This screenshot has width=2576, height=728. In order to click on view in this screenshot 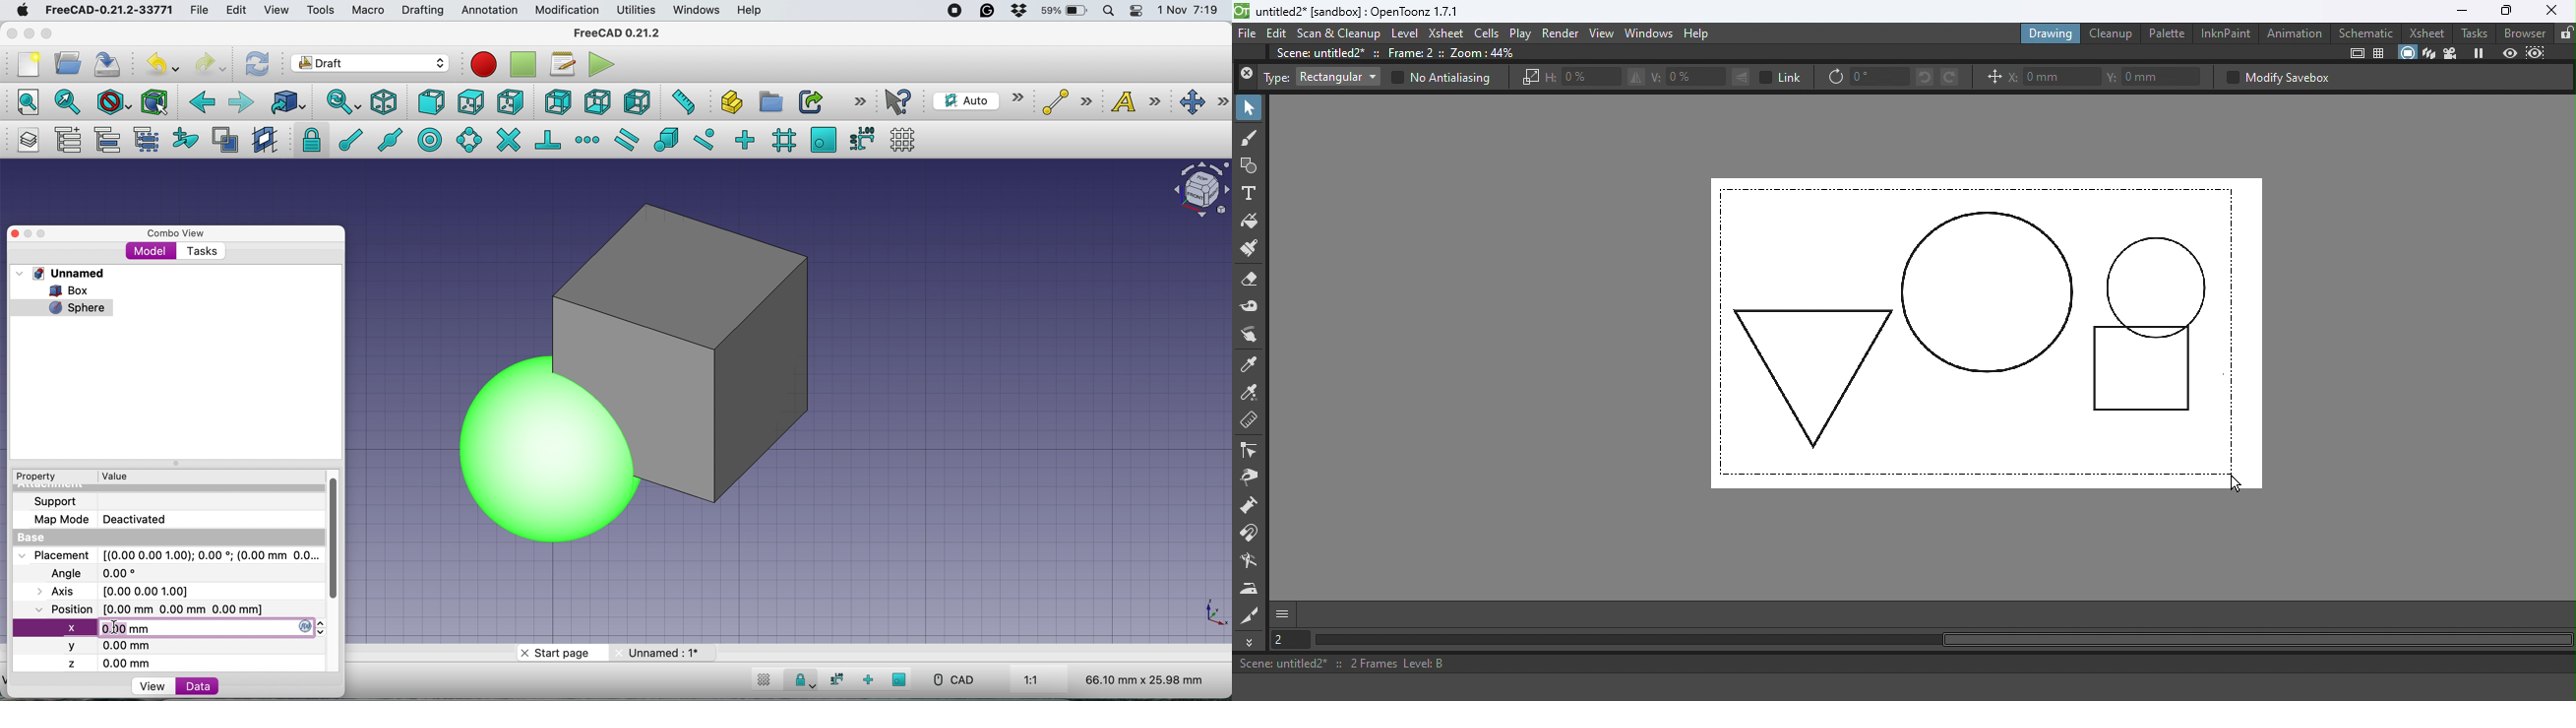, I will do `click(280, 10)`.